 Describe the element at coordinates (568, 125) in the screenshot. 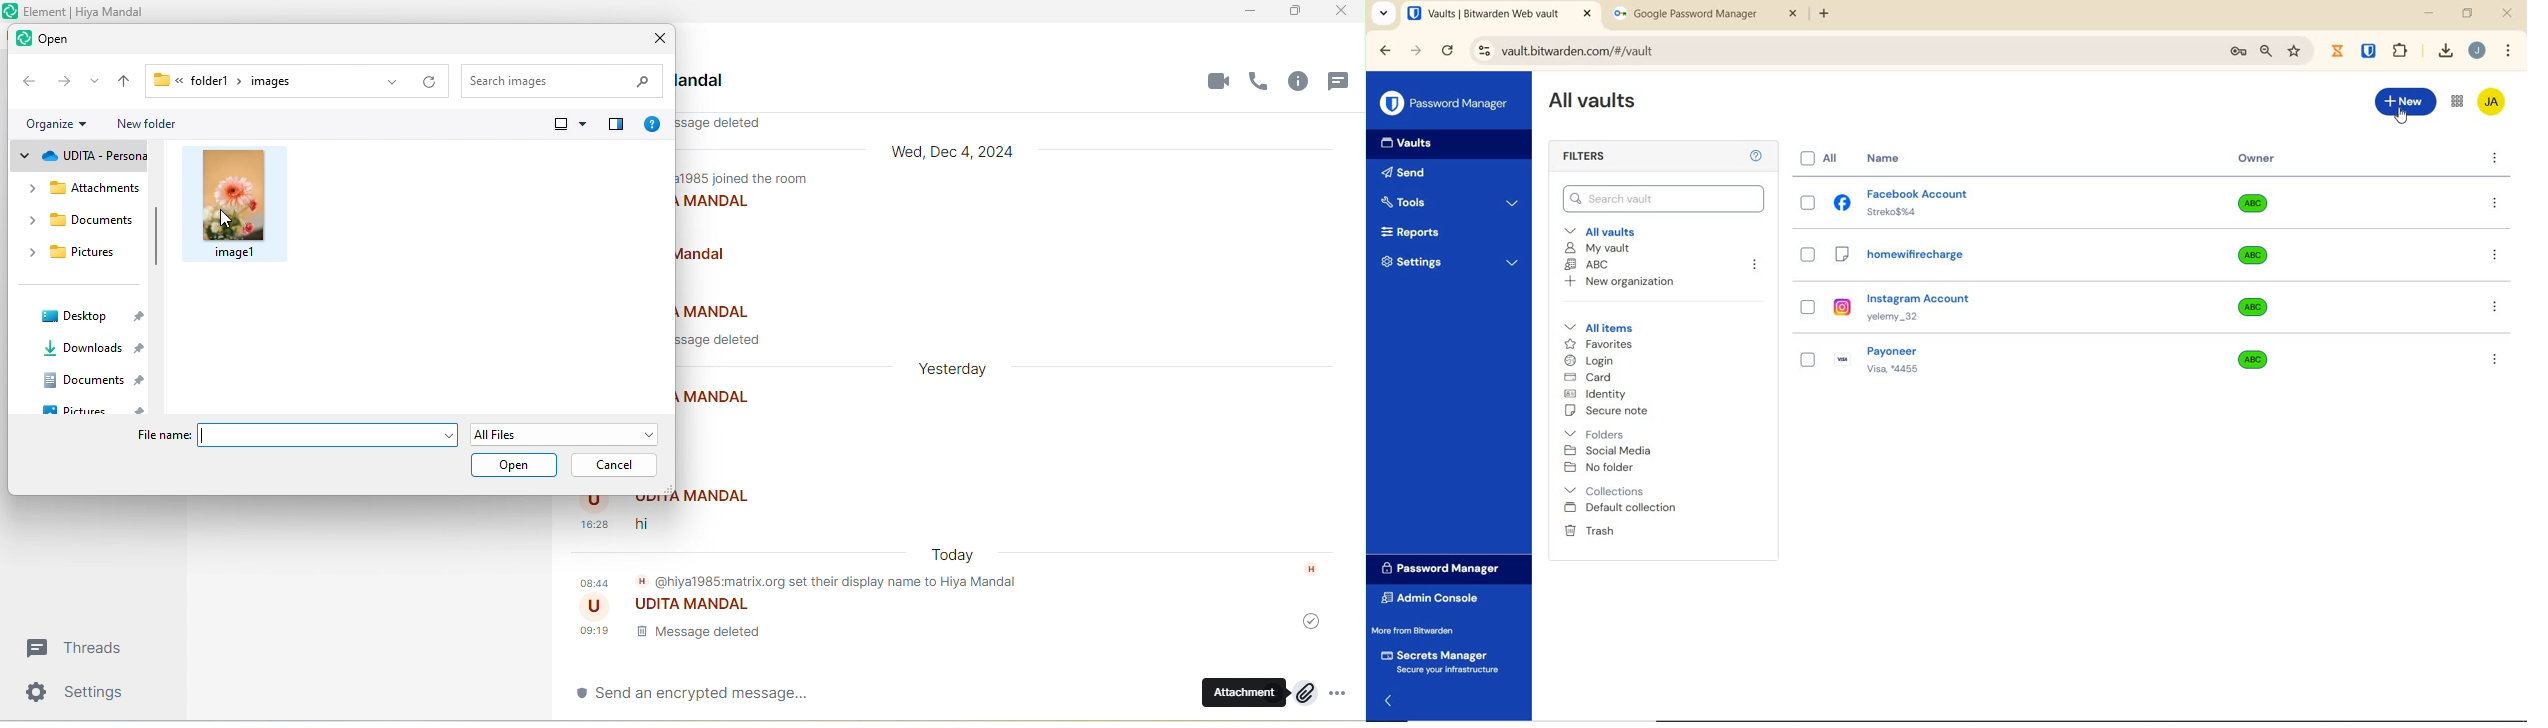

I see `more option` at that location.